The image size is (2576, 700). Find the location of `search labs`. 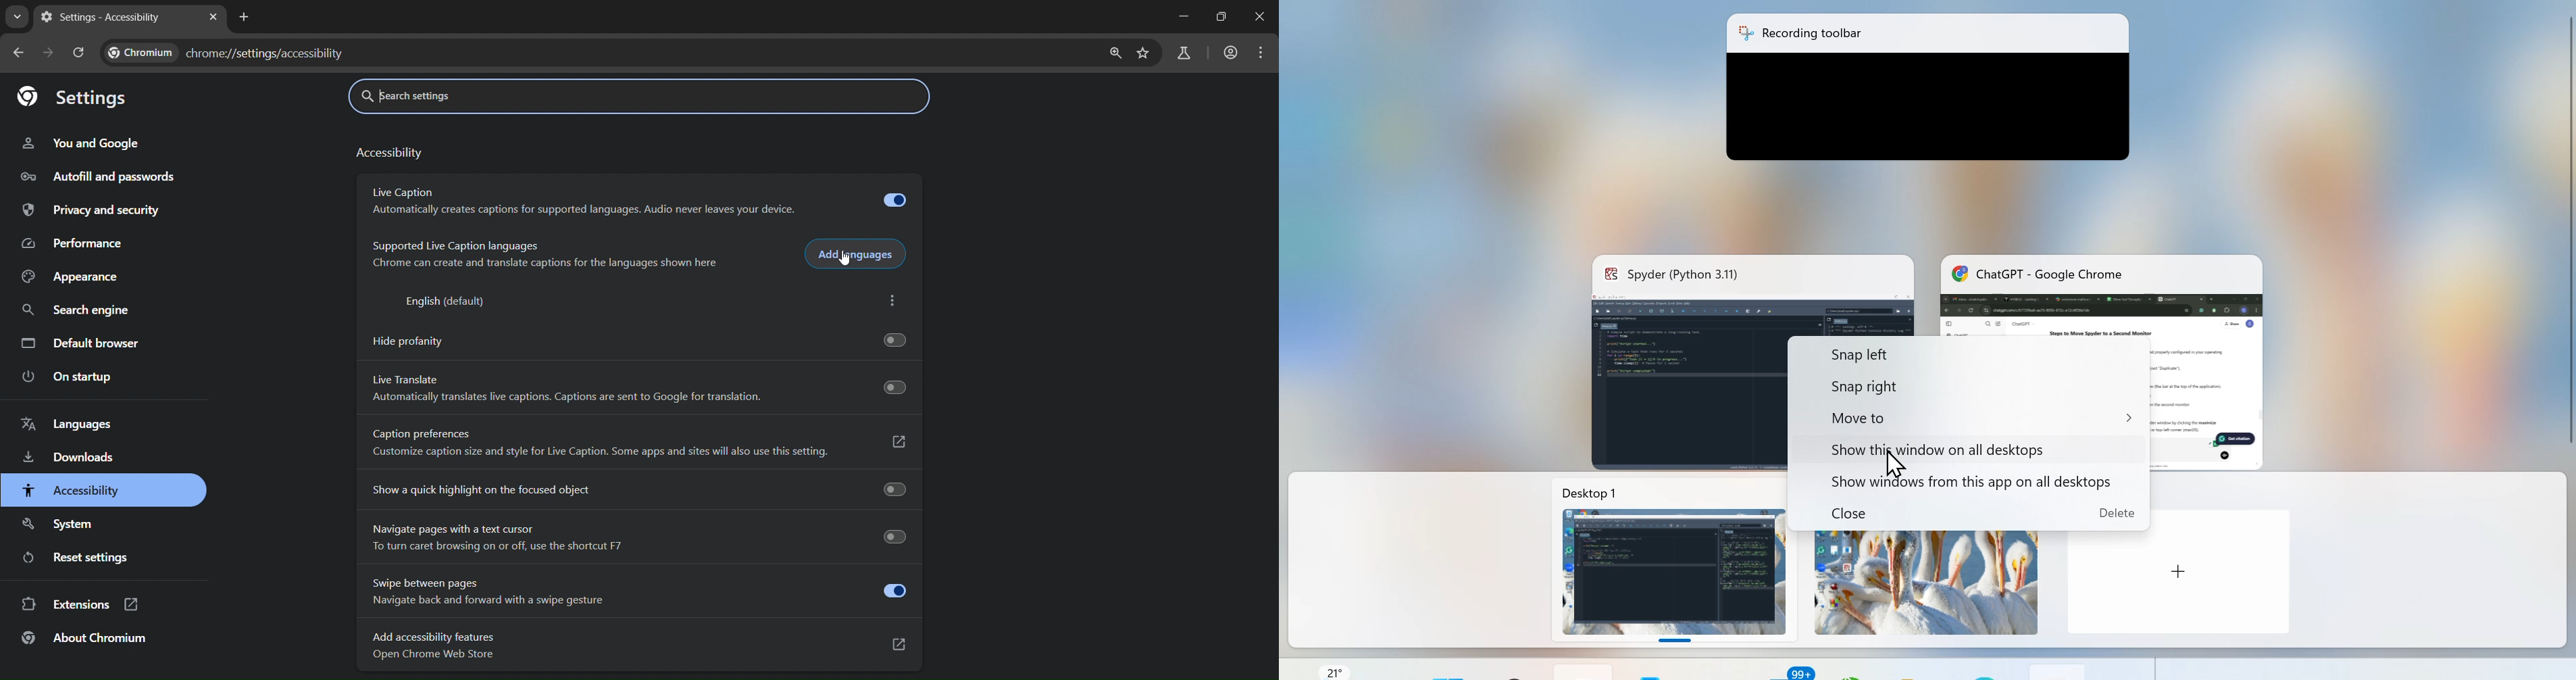

search labs is located at coordinates (1184, 55).